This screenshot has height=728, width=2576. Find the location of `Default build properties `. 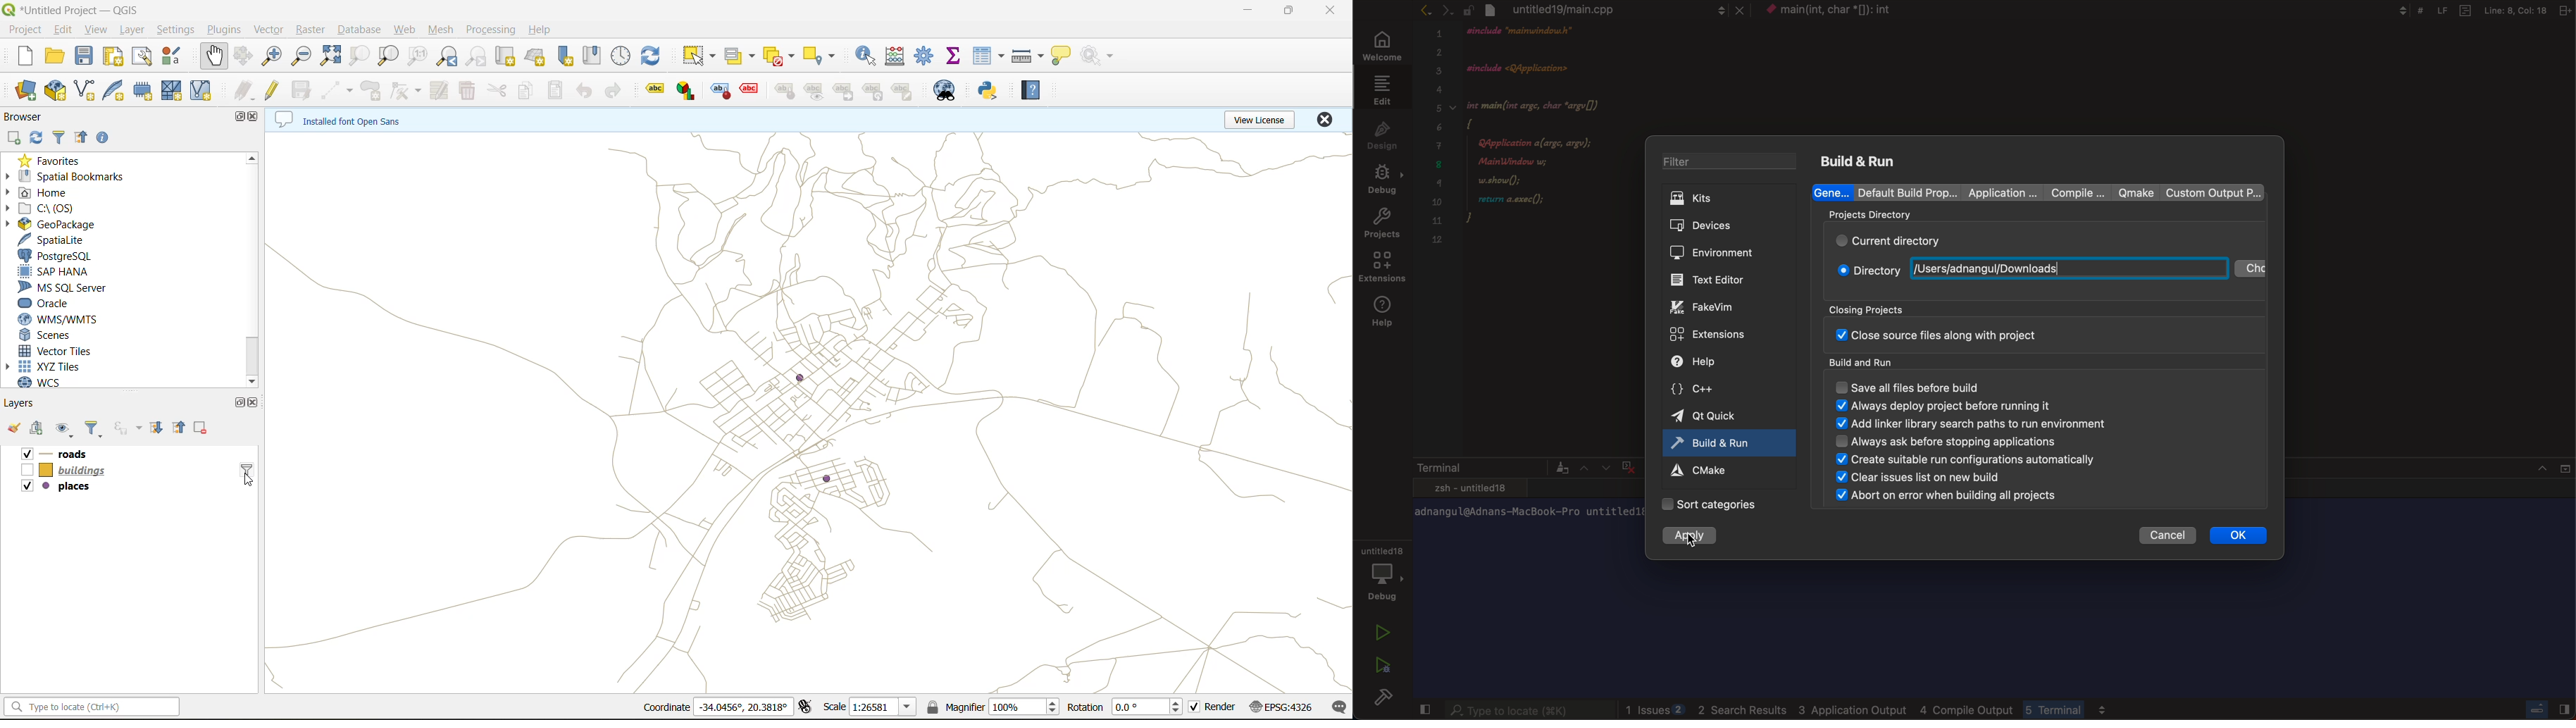

Default build properties  is located at coordinates (1907, 192).